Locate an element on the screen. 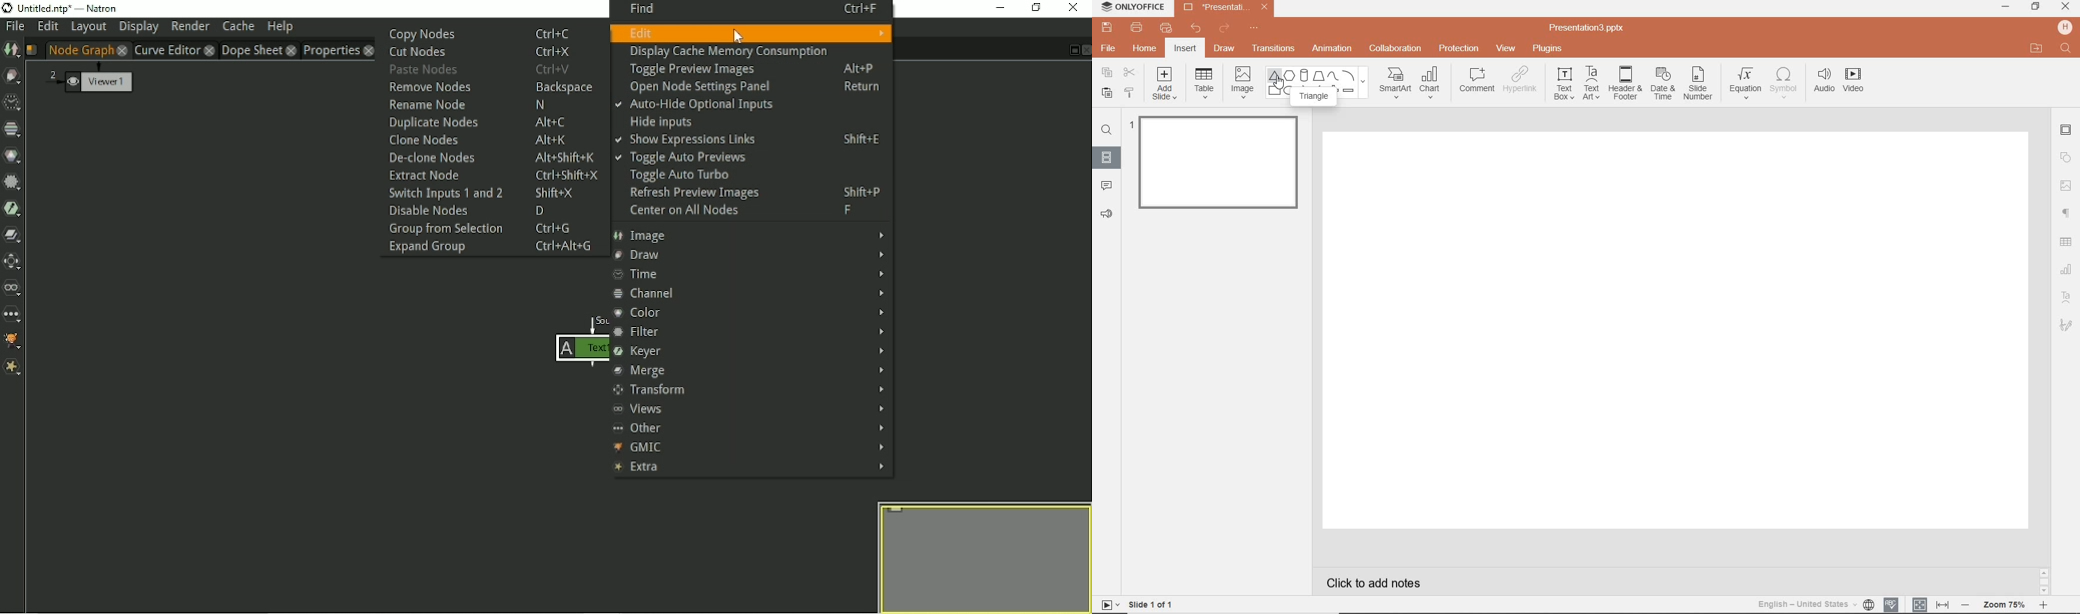  SPELL CHECKING is located at coordinates (1894, 603).